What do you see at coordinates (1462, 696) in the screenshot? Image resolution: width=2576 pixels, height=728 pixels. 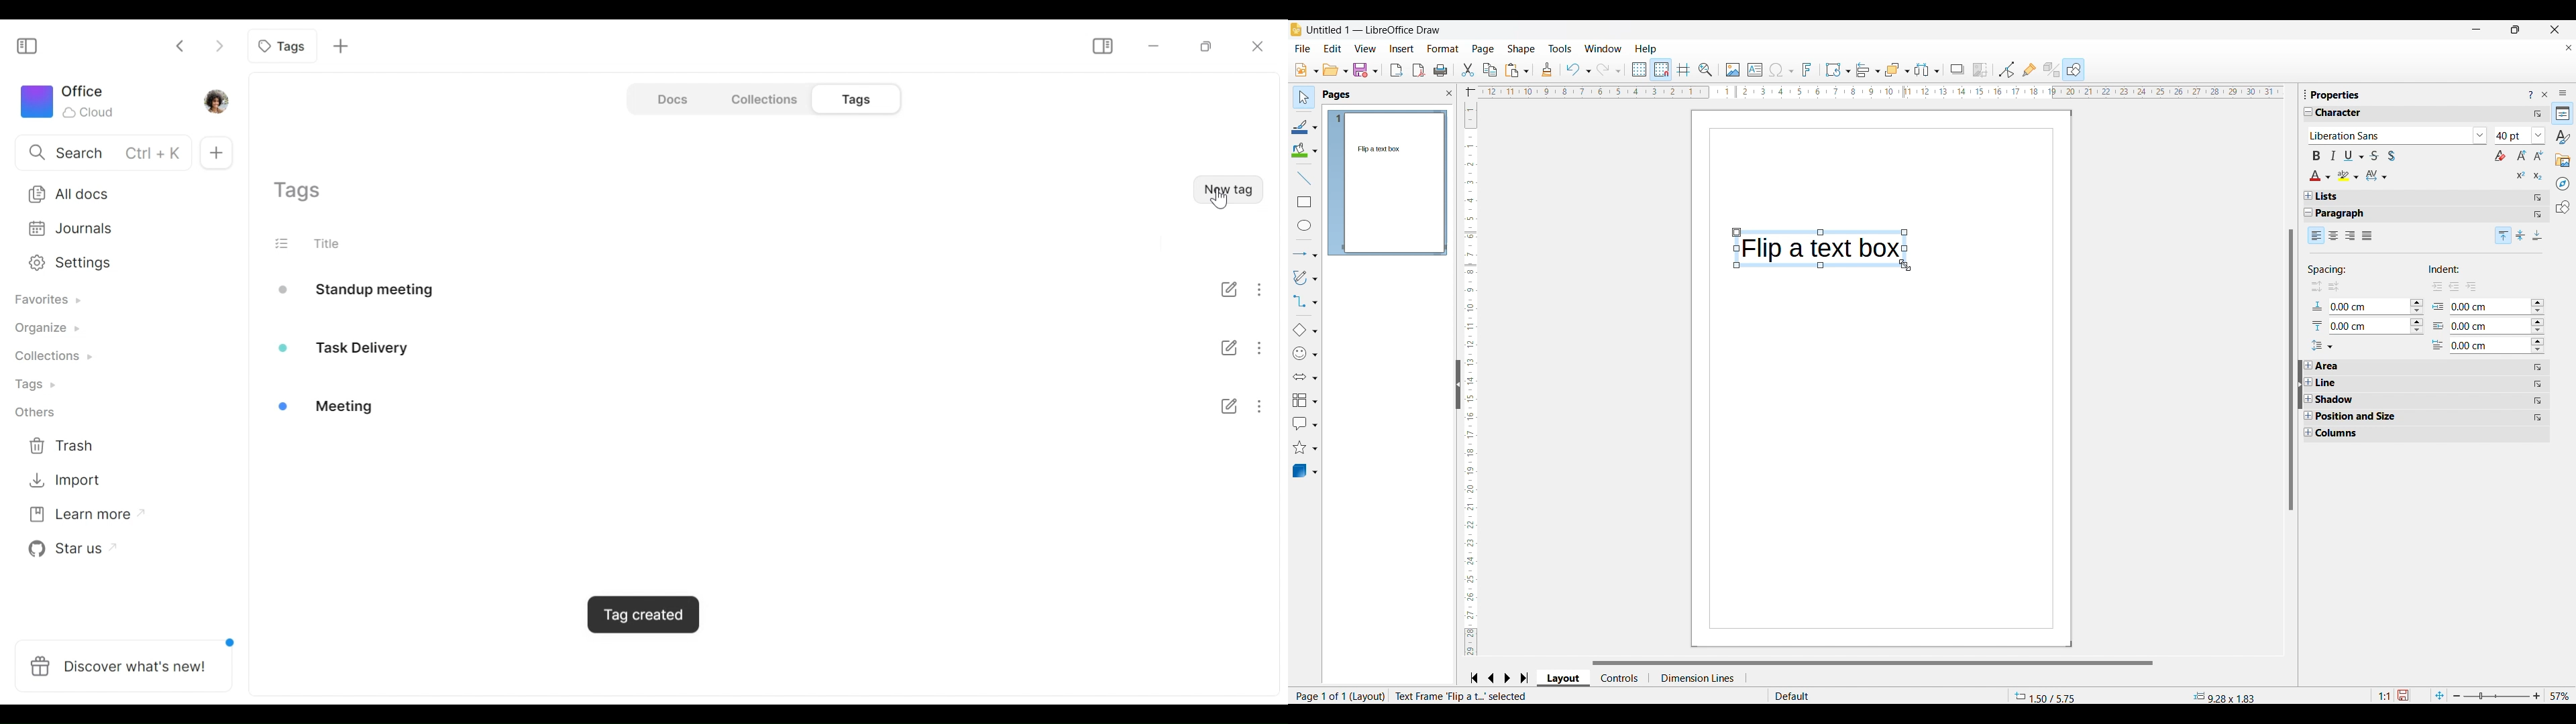 I see `Test frame flip a t. selected ` at bounding box center [1462, 696].